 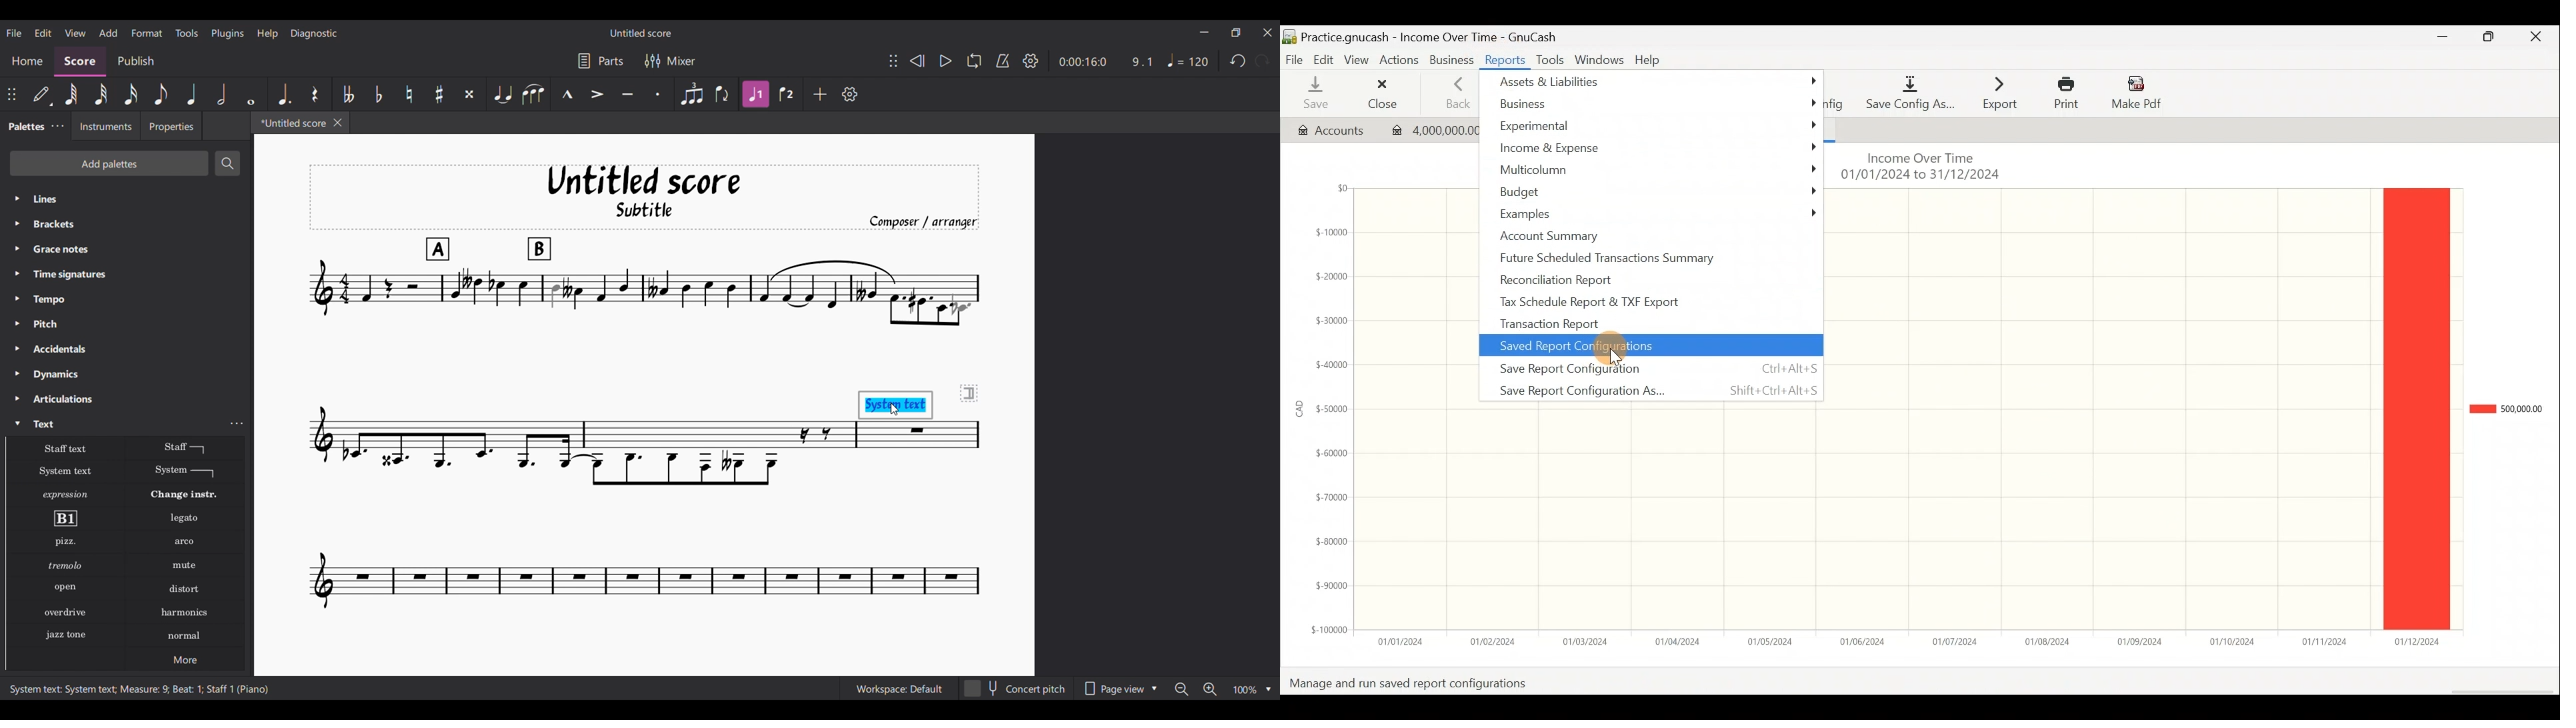 I want to click on Publish section, so click(x=135, y=61).